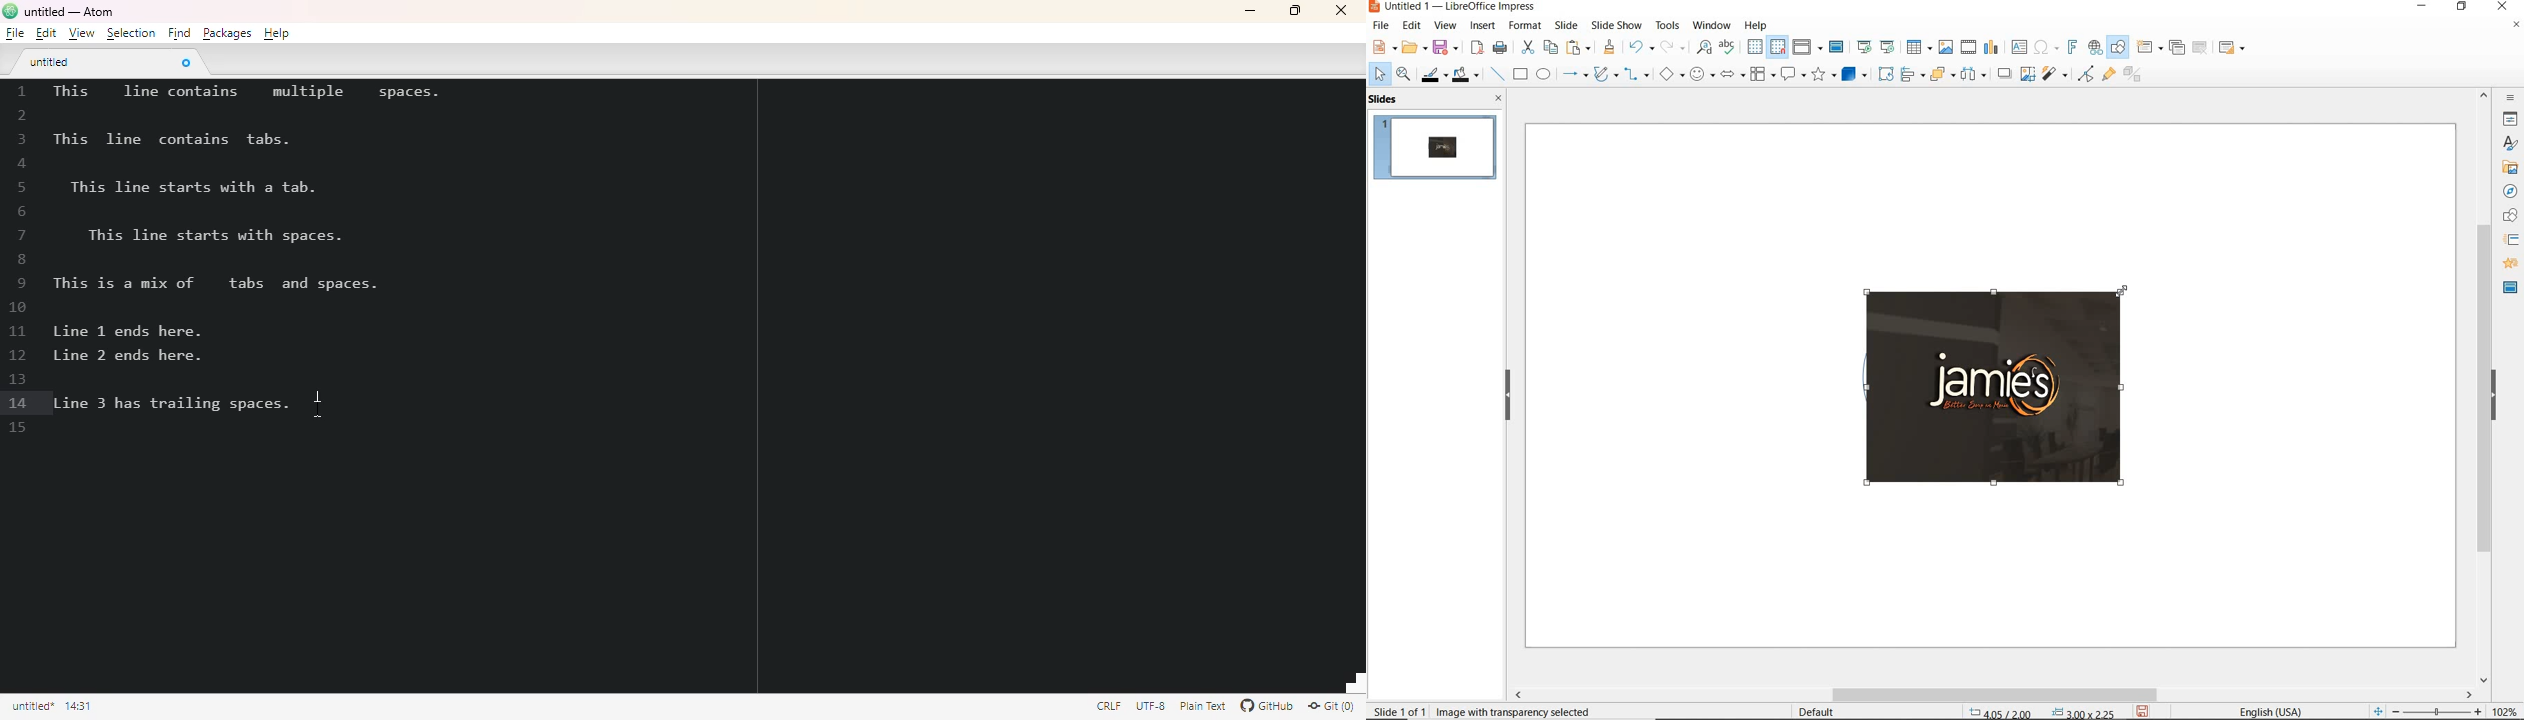  Describe the element at coordinates (1762, 75) in the screenshot. I see `flowchart` at that location.